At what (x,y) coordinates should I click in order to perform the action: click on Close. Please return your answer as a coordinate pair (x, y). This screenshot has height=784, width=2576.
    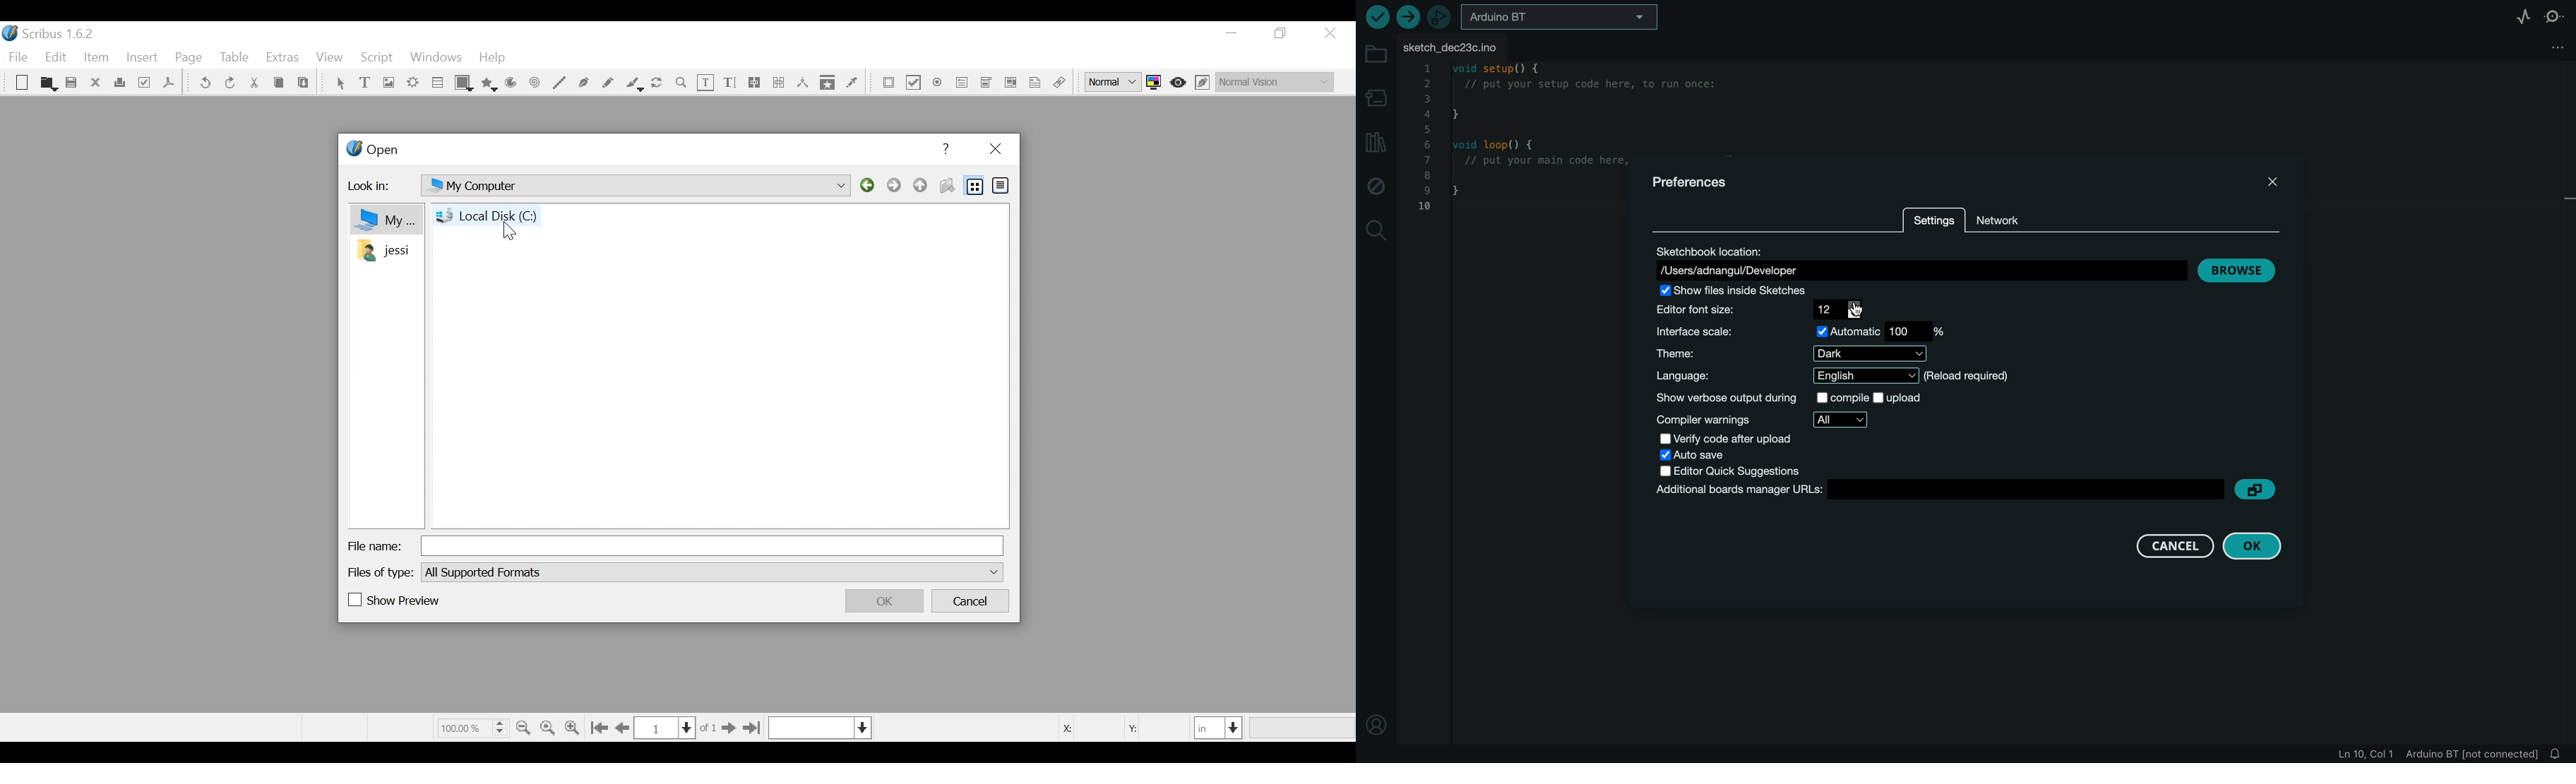
    Looking at the image, I should click on (994, 150).